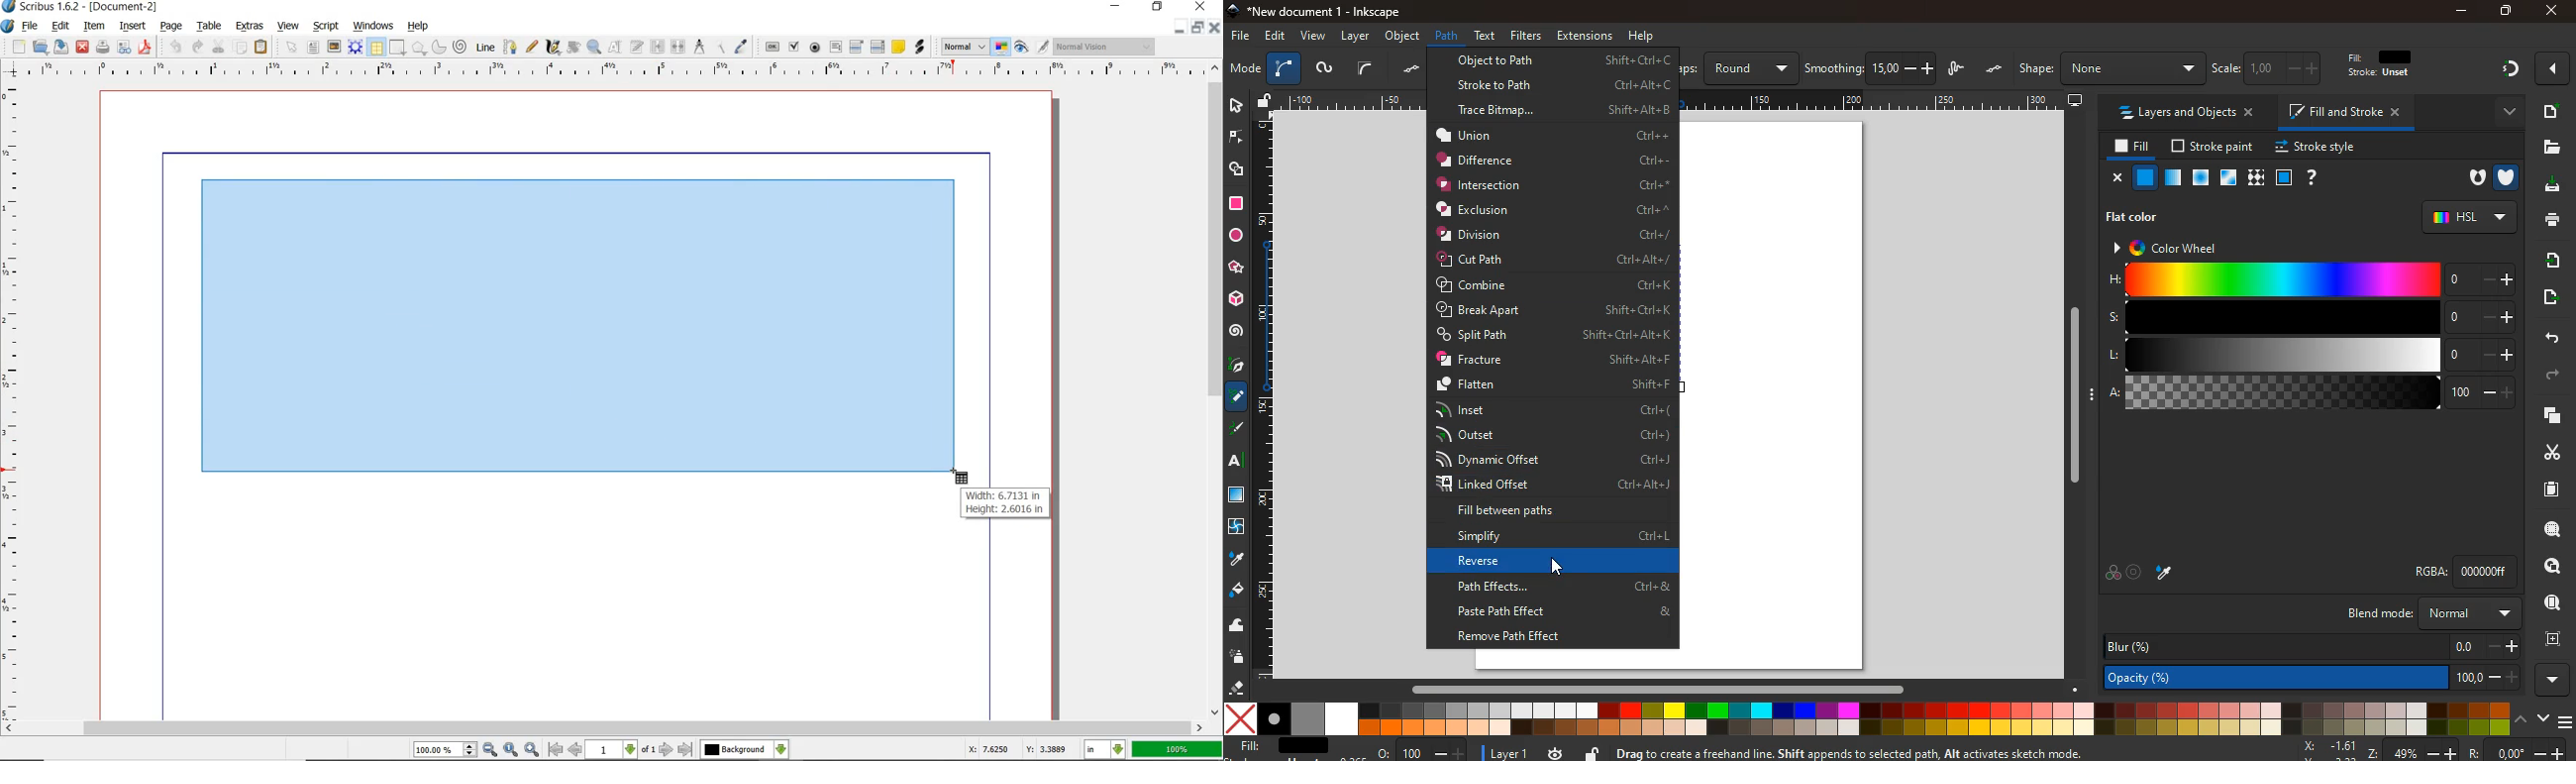  What do you see at coordinates (2510, 71) in the screenshot?
I see `diagram` at bounding box center [2510, 71].